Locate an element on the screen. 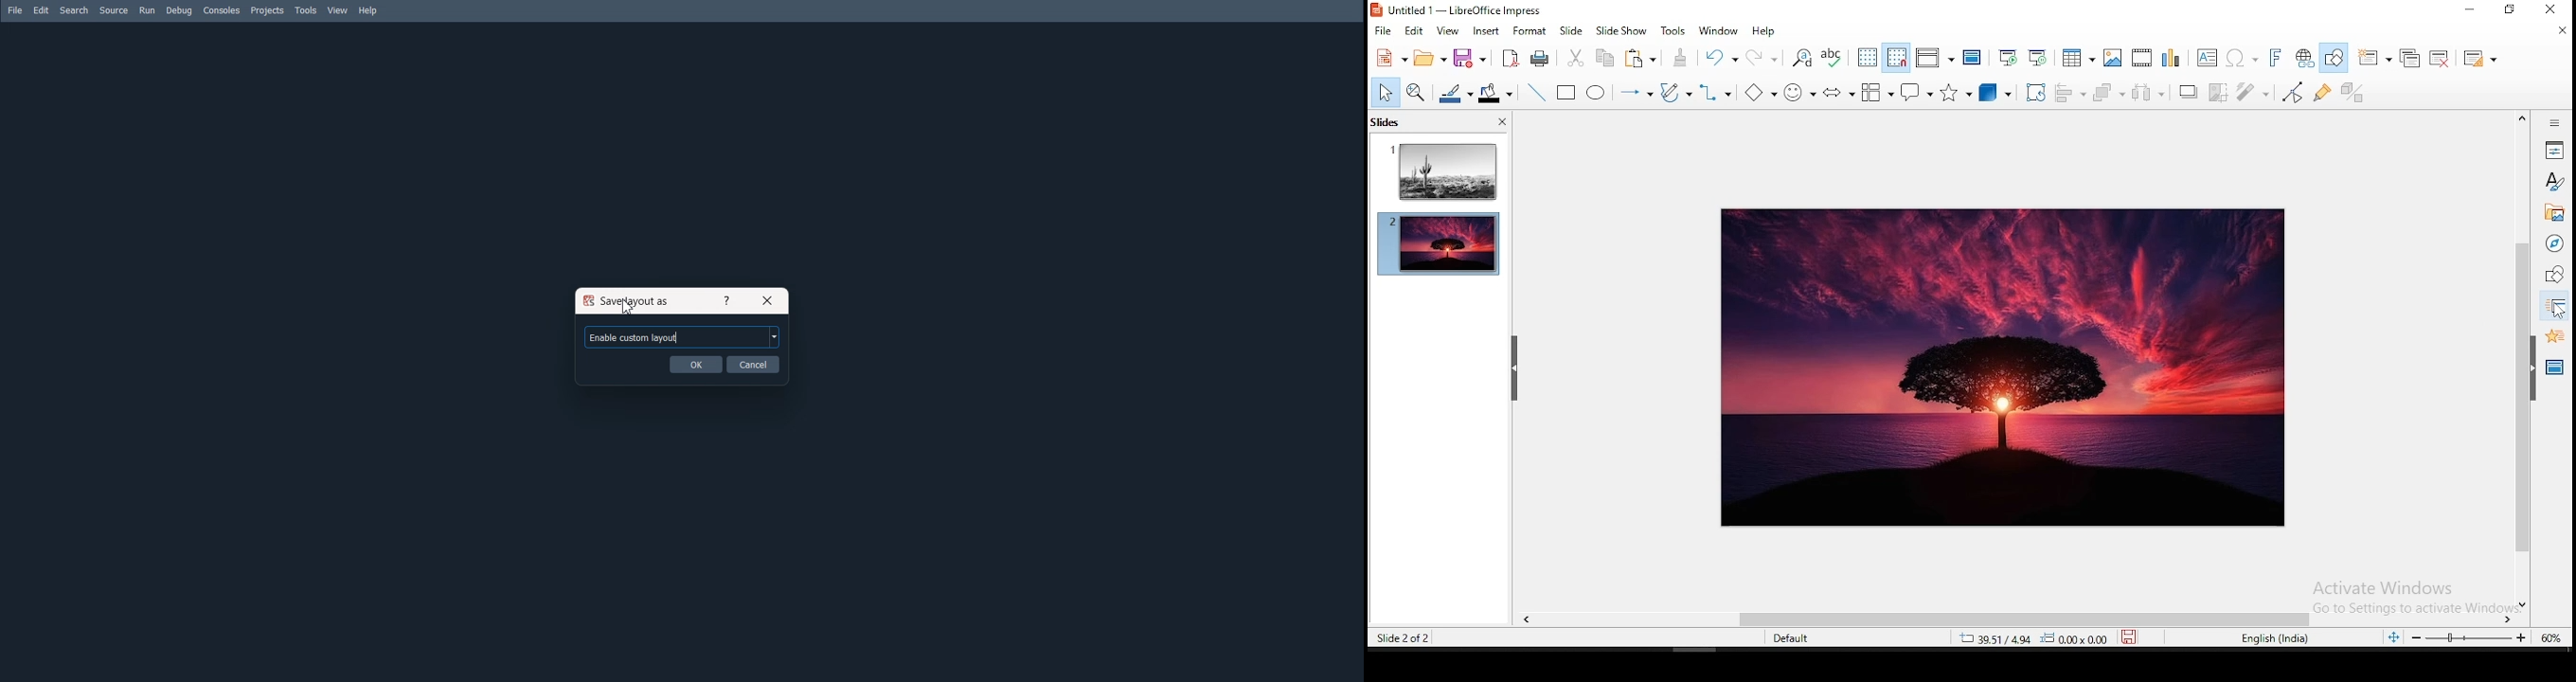 This screenshot has width=2576, height=700. Projects is located at coordinates (268, 11).